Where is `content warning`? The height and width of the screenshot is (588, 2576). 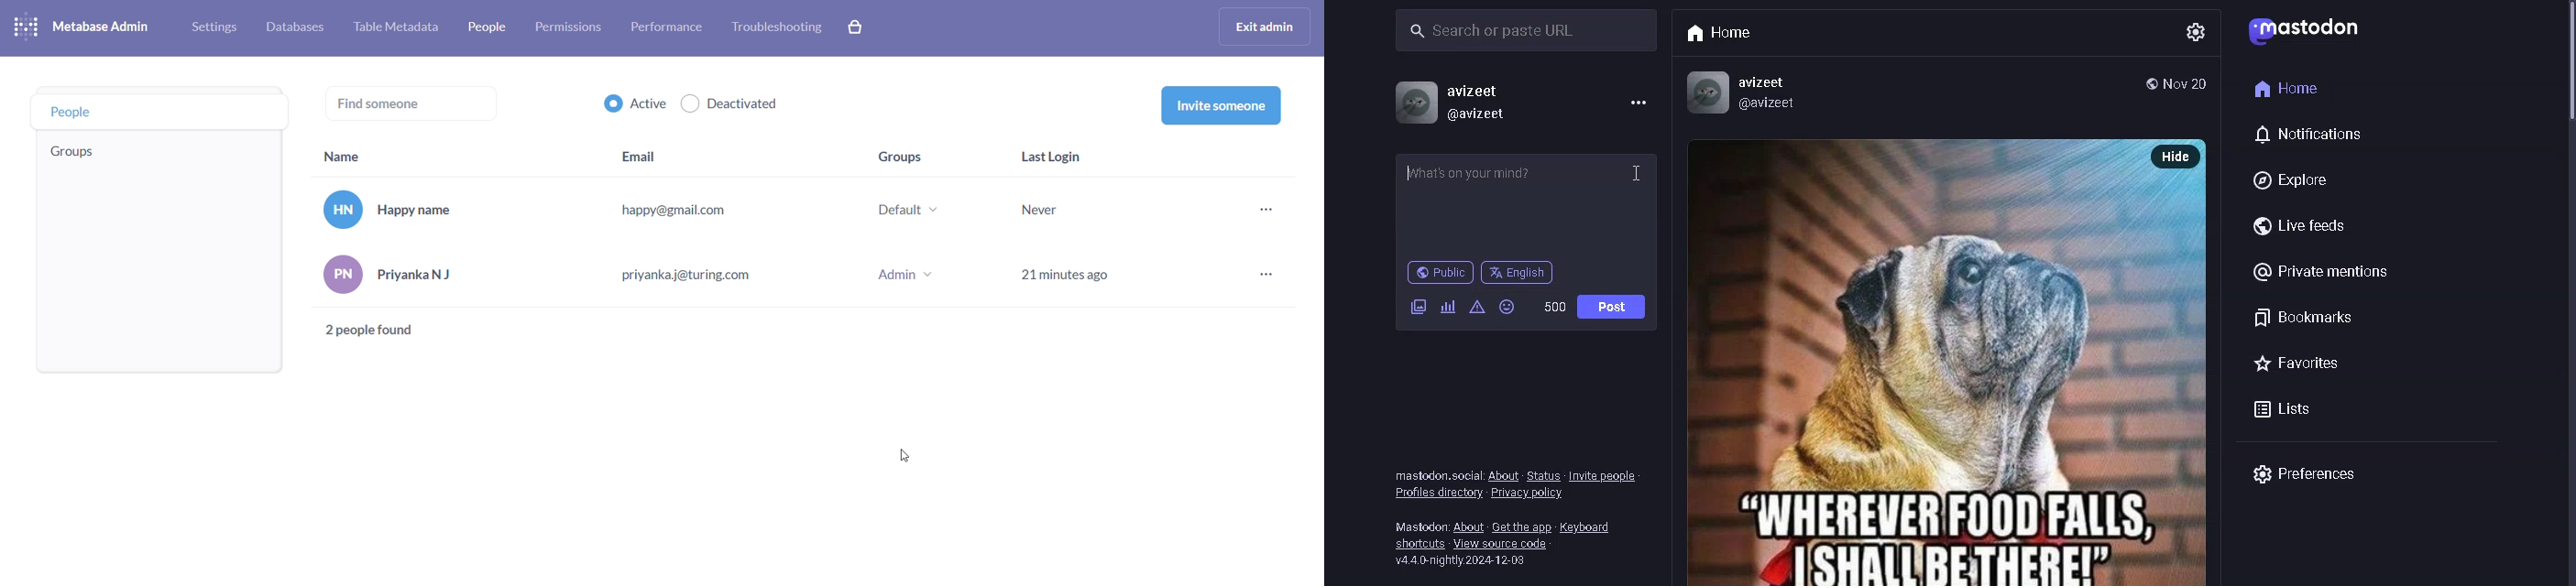
content warning is located at coordinates (1478, 309).